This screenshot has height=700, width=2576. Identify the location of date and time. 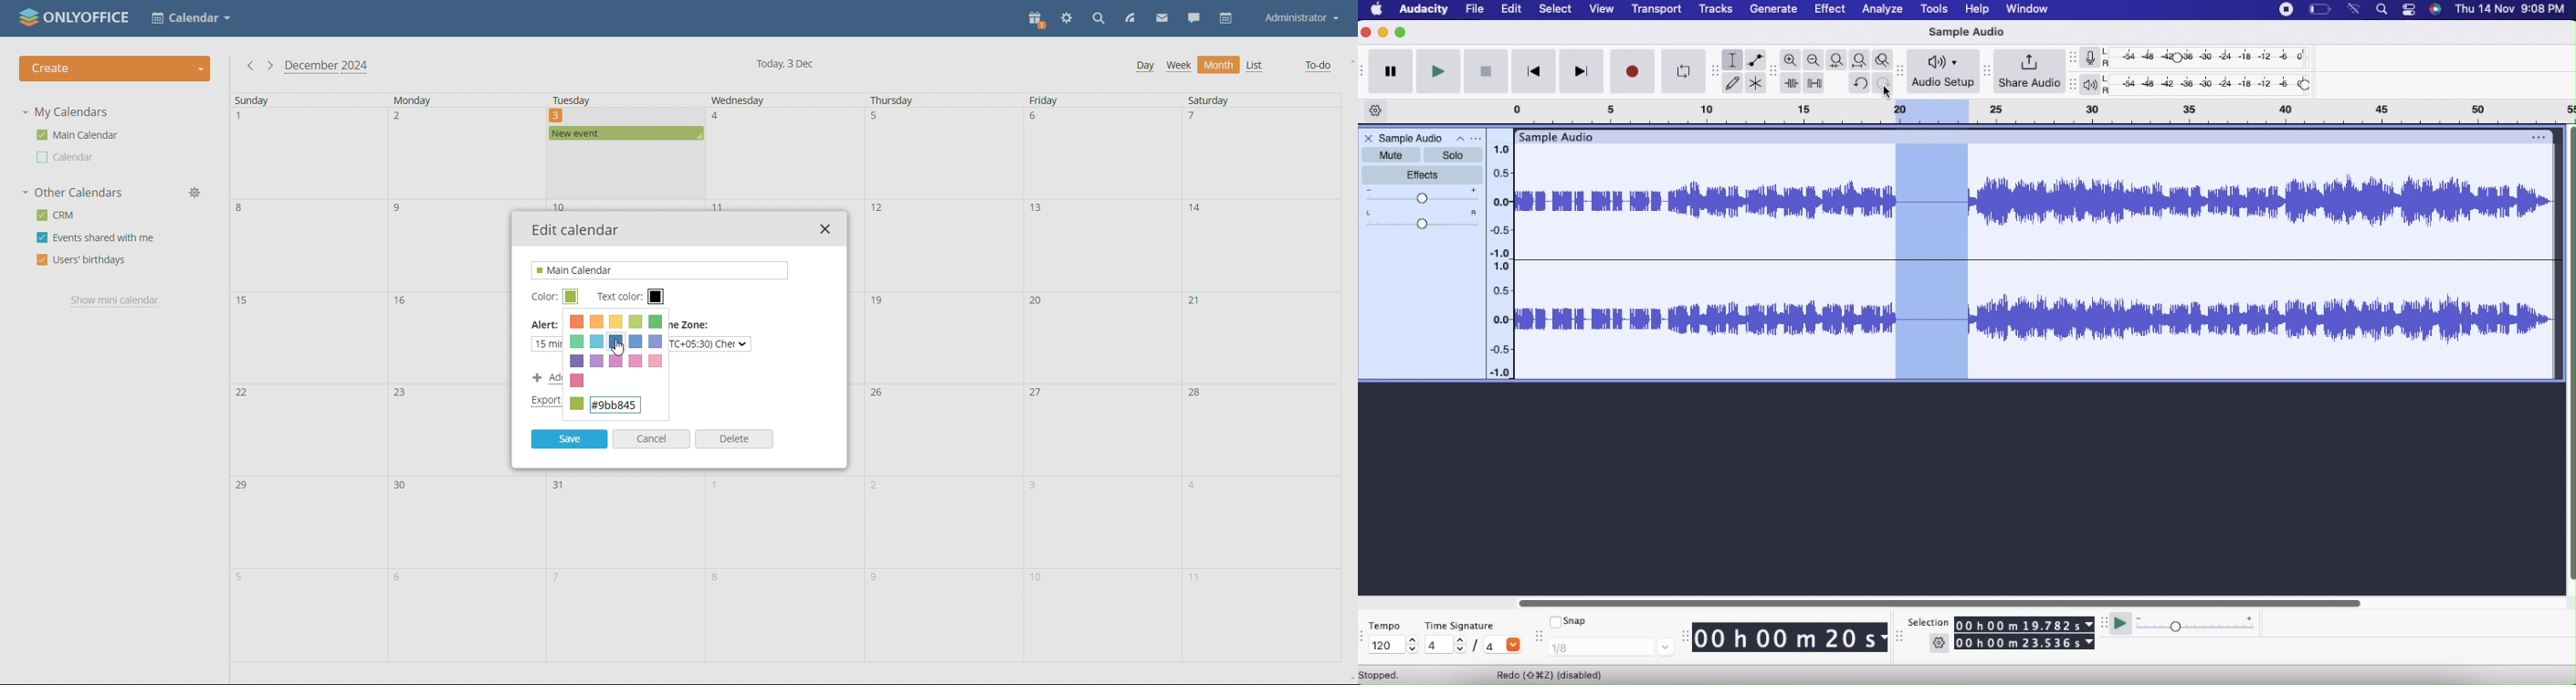
(2510, 8).